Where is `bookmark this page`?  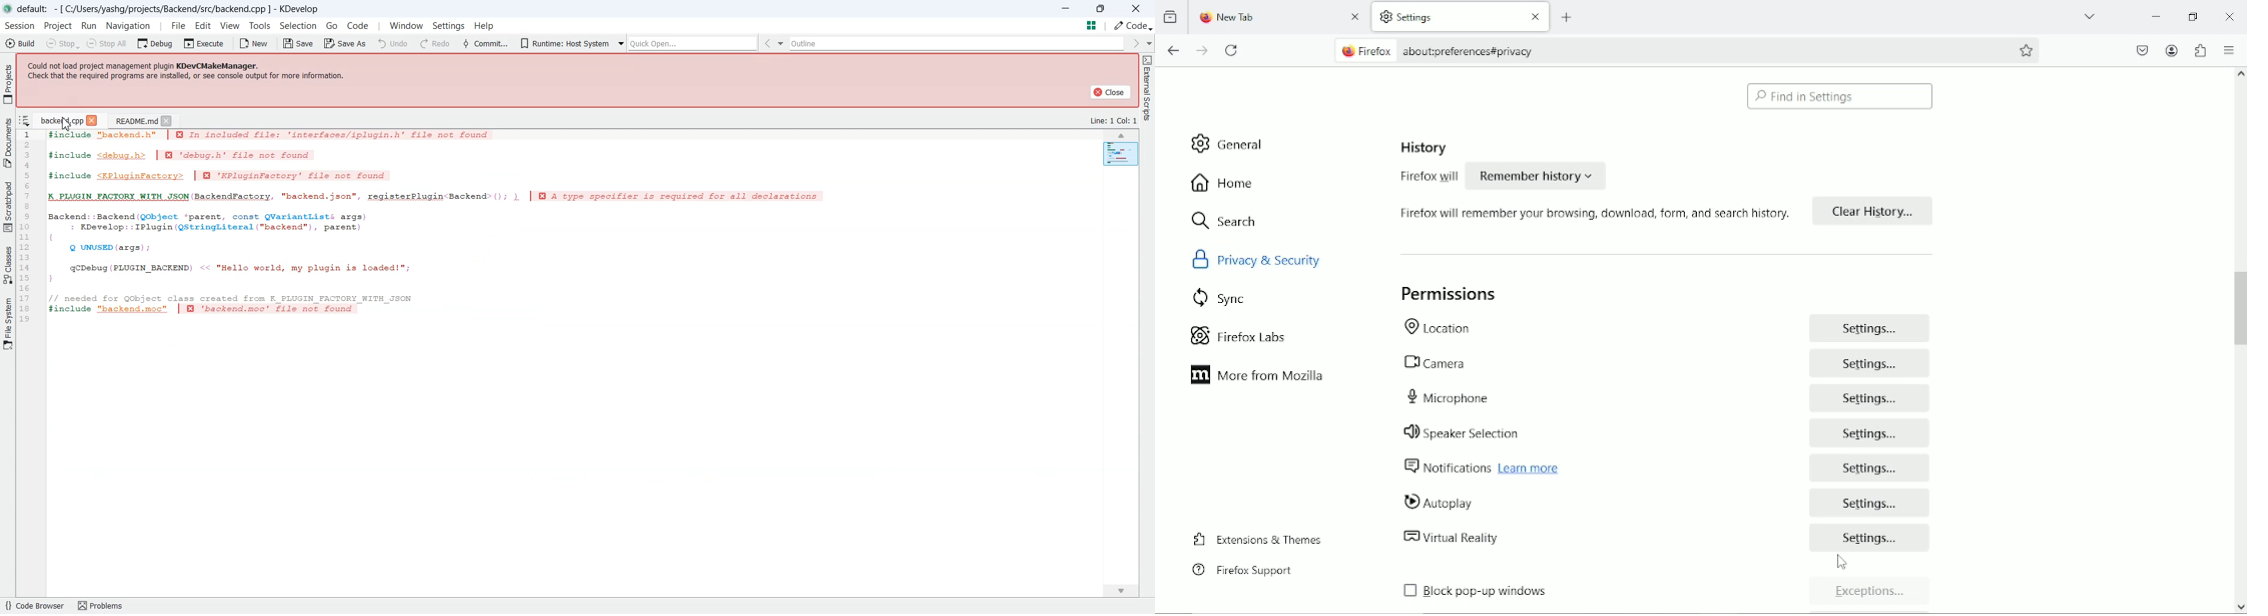
bookmark this page is located at coordinates (2027, 50).